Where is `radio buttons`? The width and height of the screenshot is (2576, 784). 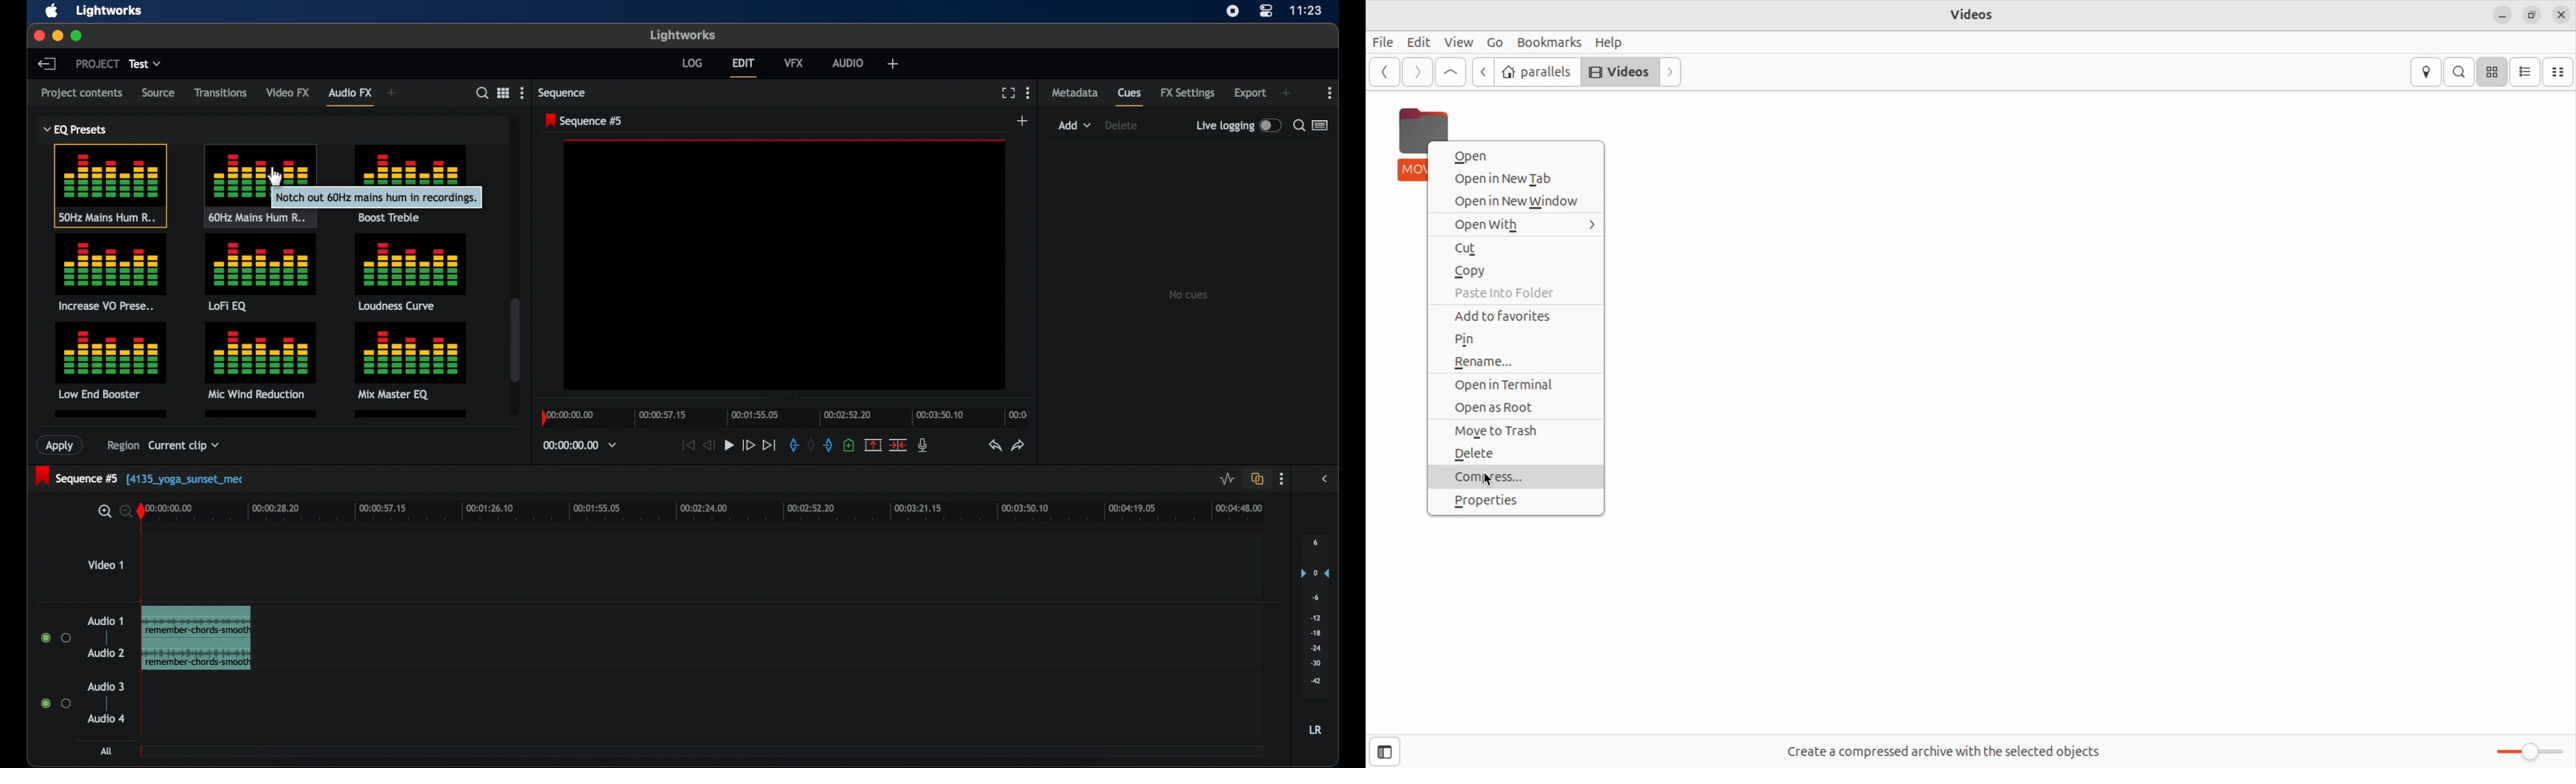 radio buttons is located at coordinates (55, 637).